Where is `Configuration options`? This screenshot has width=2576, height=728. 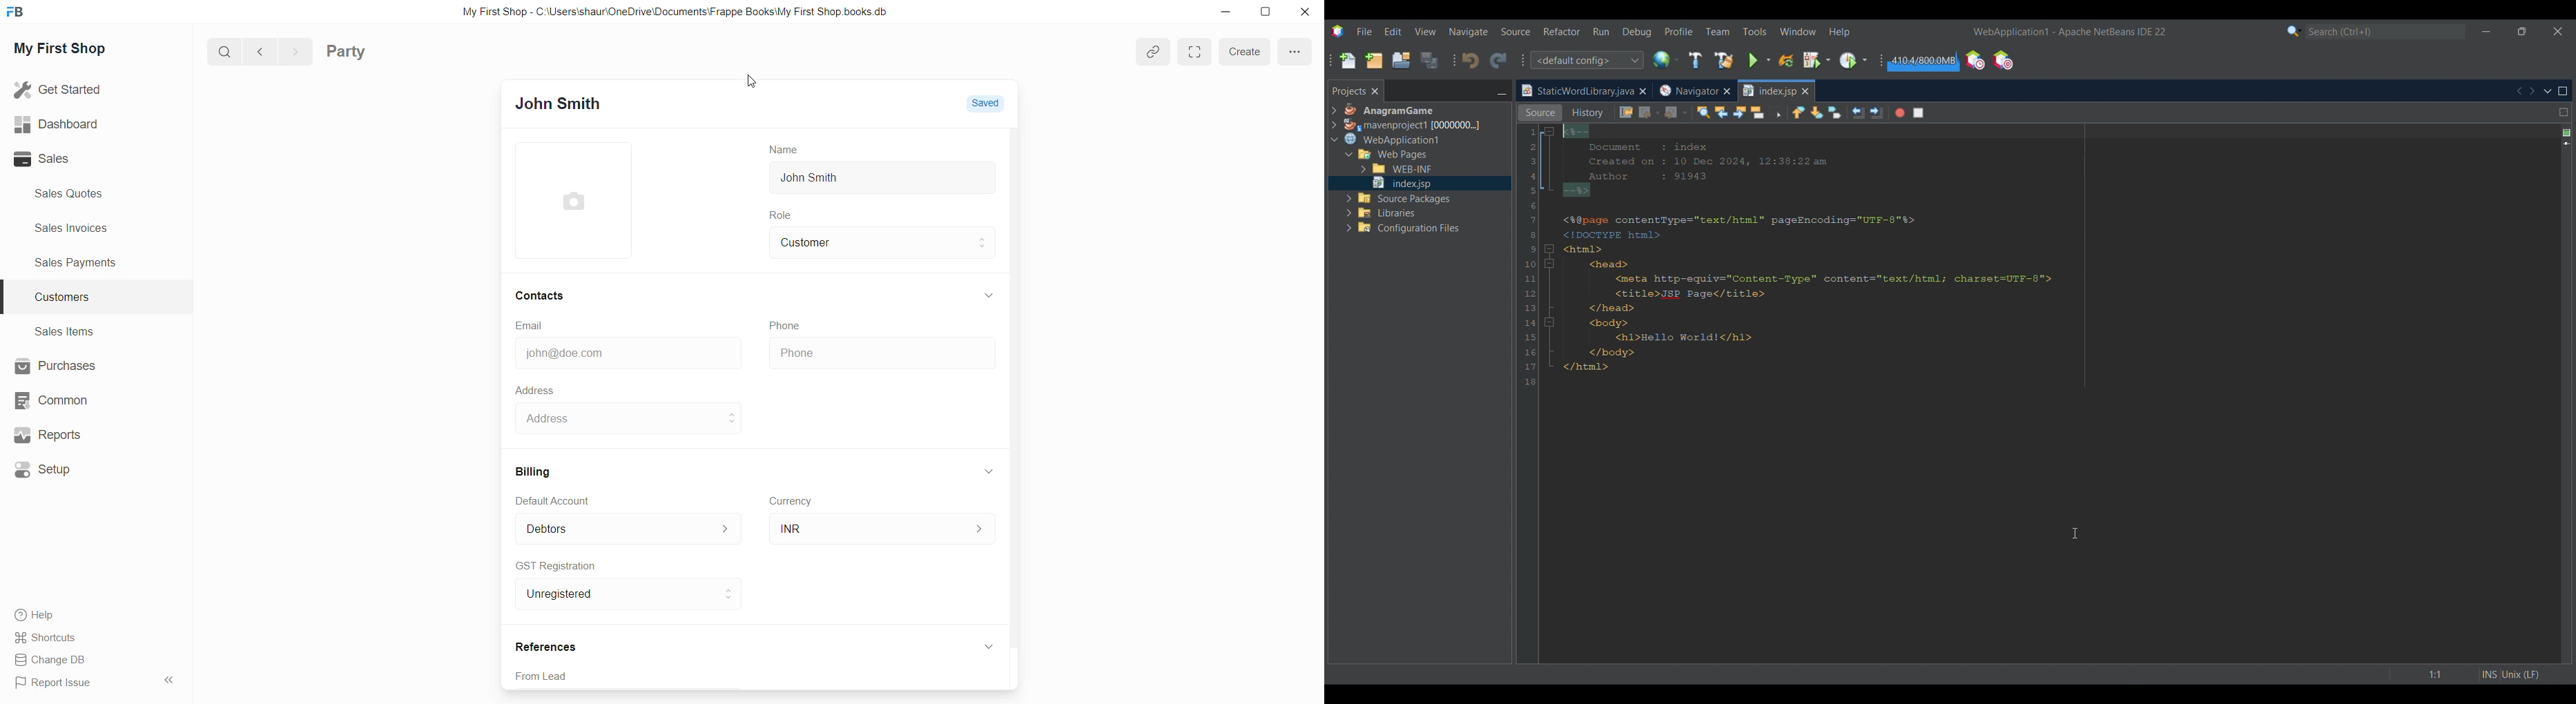
Configuration options is located at coordinates (1586, 60).